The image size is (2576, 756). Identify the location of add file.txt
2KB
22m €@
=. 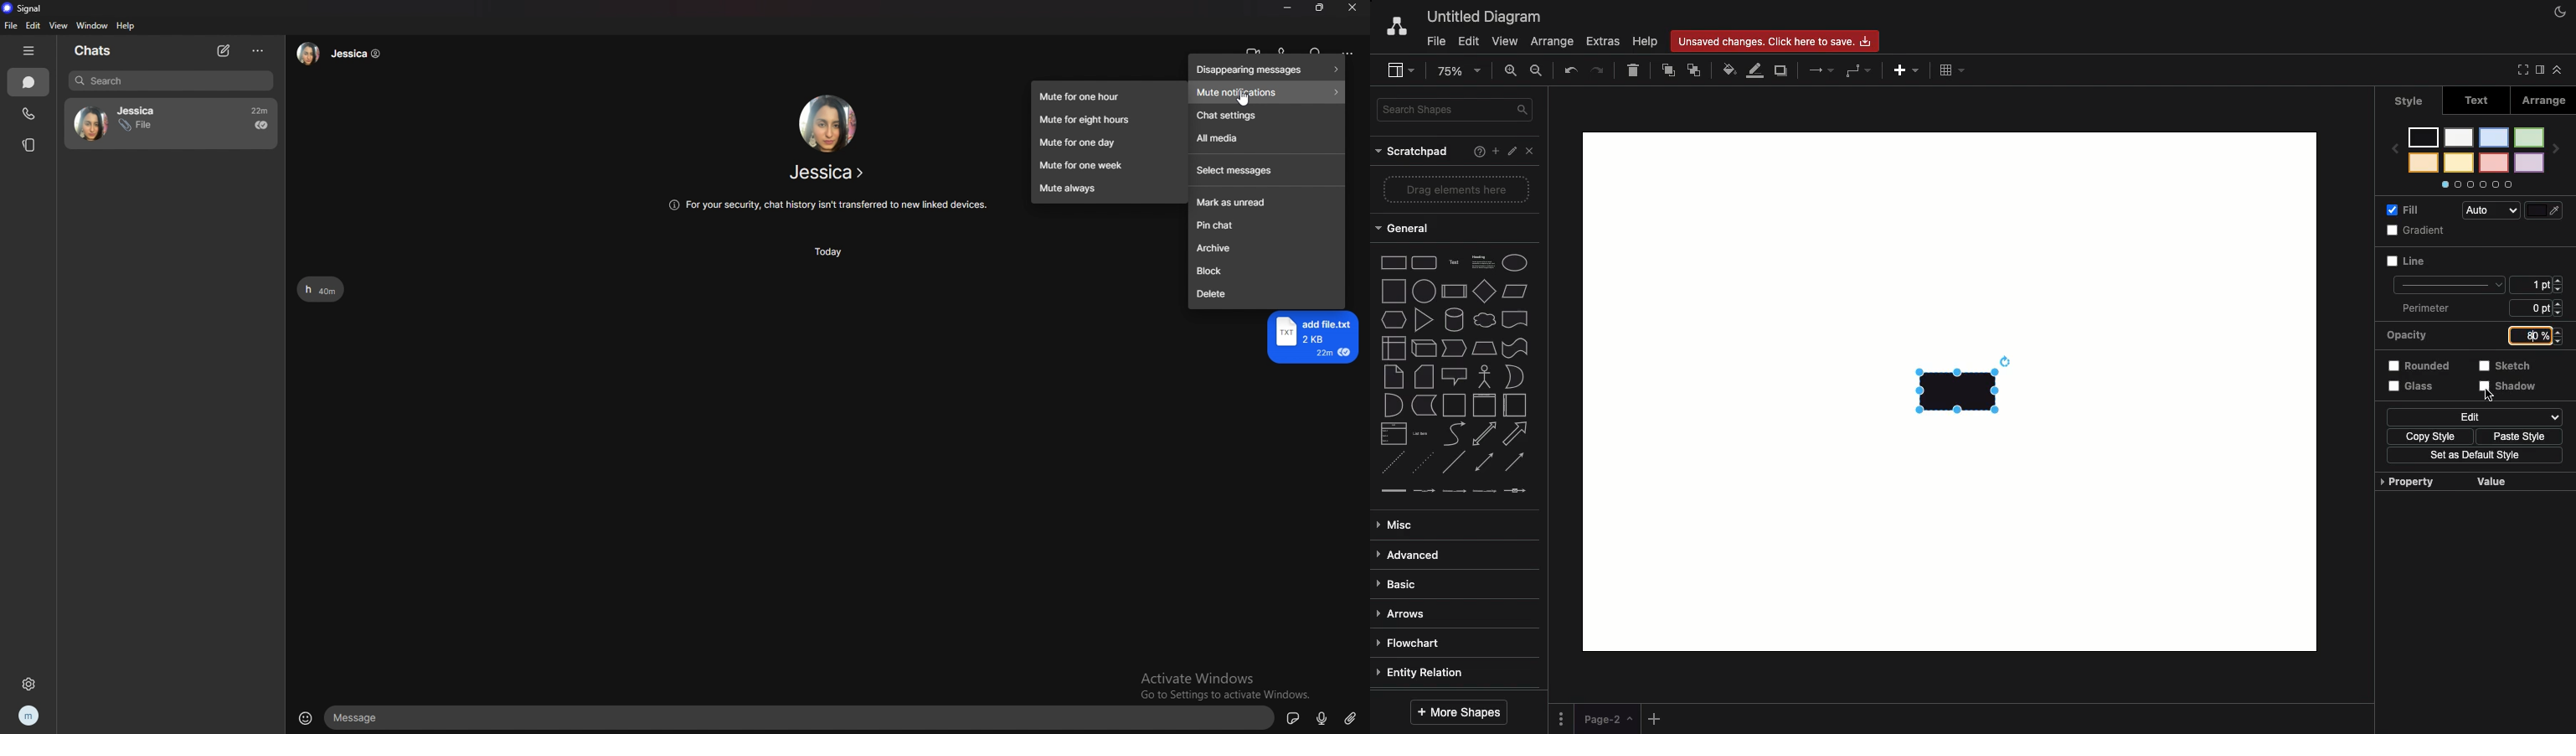
(1317, 338).